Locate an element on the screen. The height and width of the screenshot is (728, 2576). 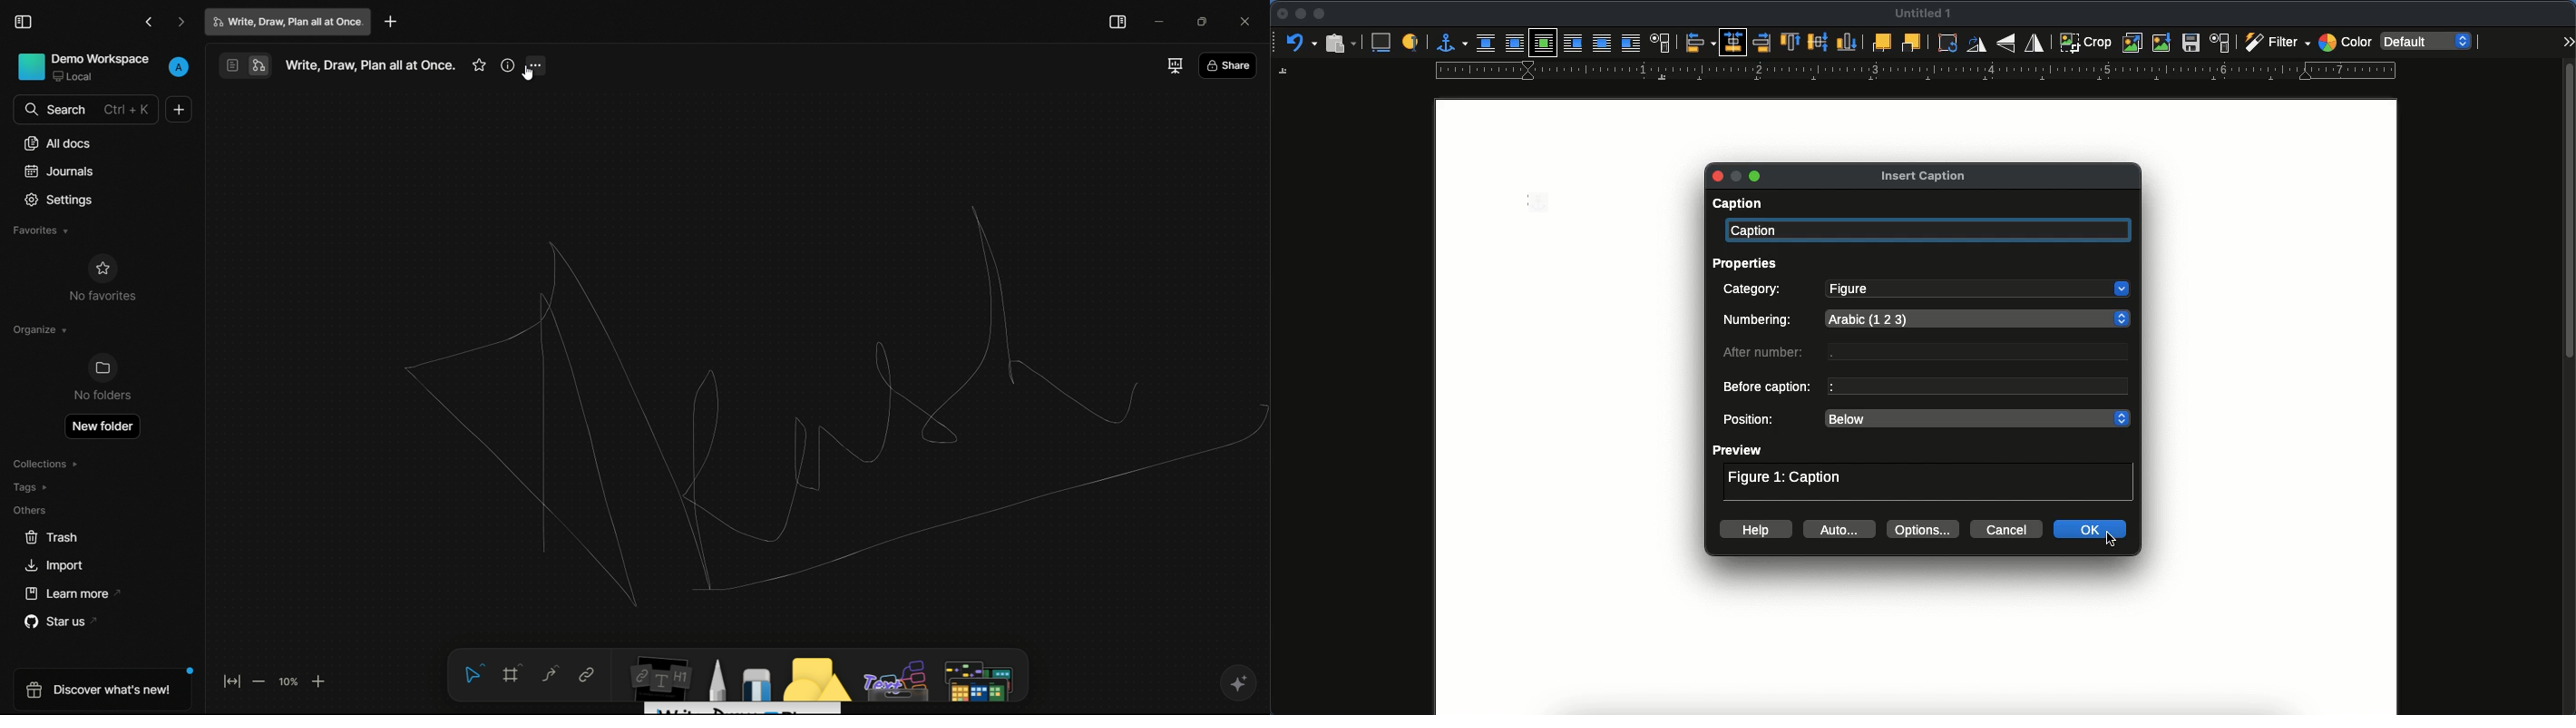
save is located at coordinates (2193, 44).